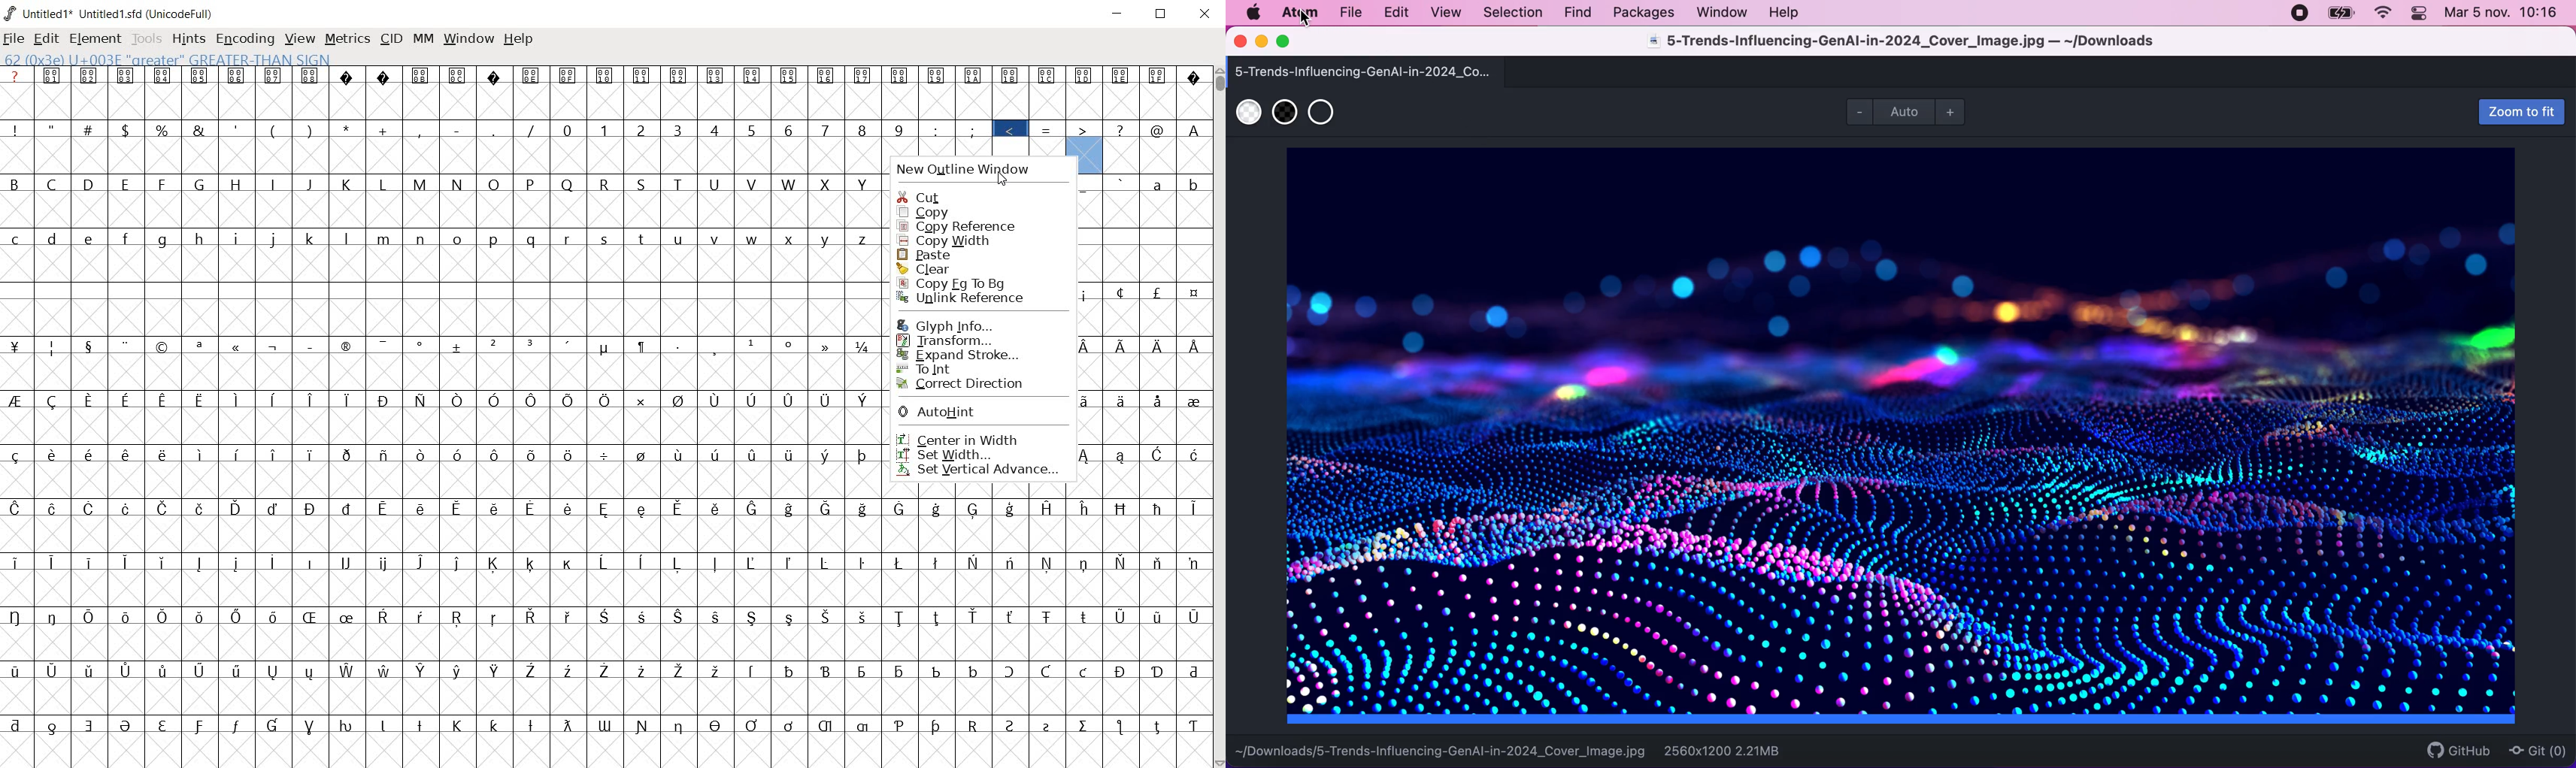 The height and width of the screenshot is (784, 2576). Describe the element at coordinates (189, 39) in the screenshot. I see `hints` at that location.